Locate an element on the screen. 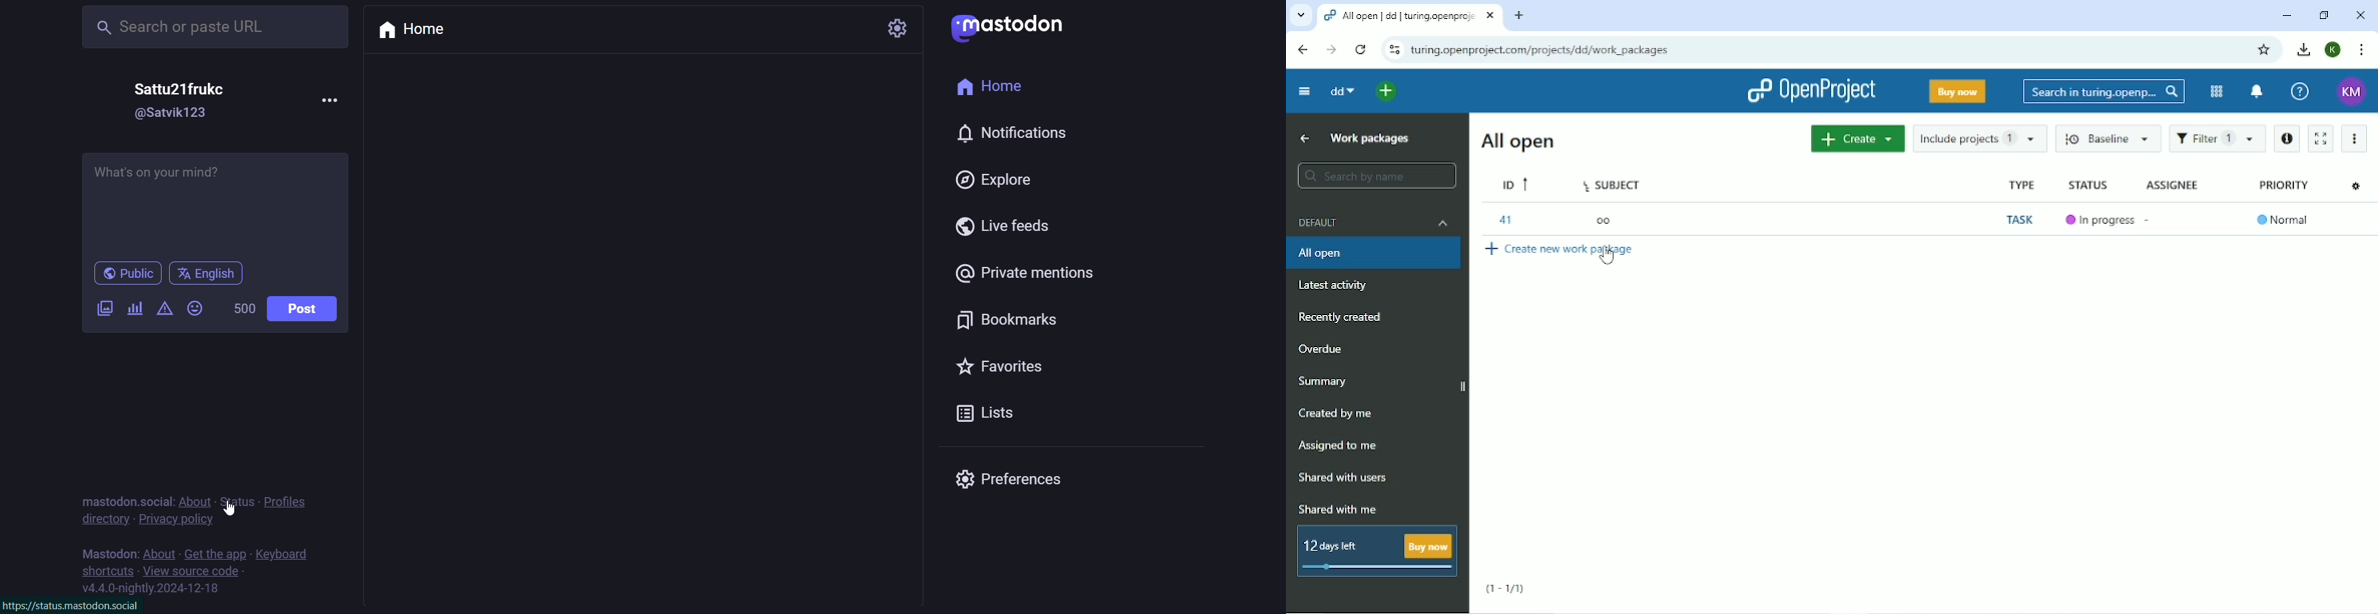  setting is located at coordinates (898, 29).